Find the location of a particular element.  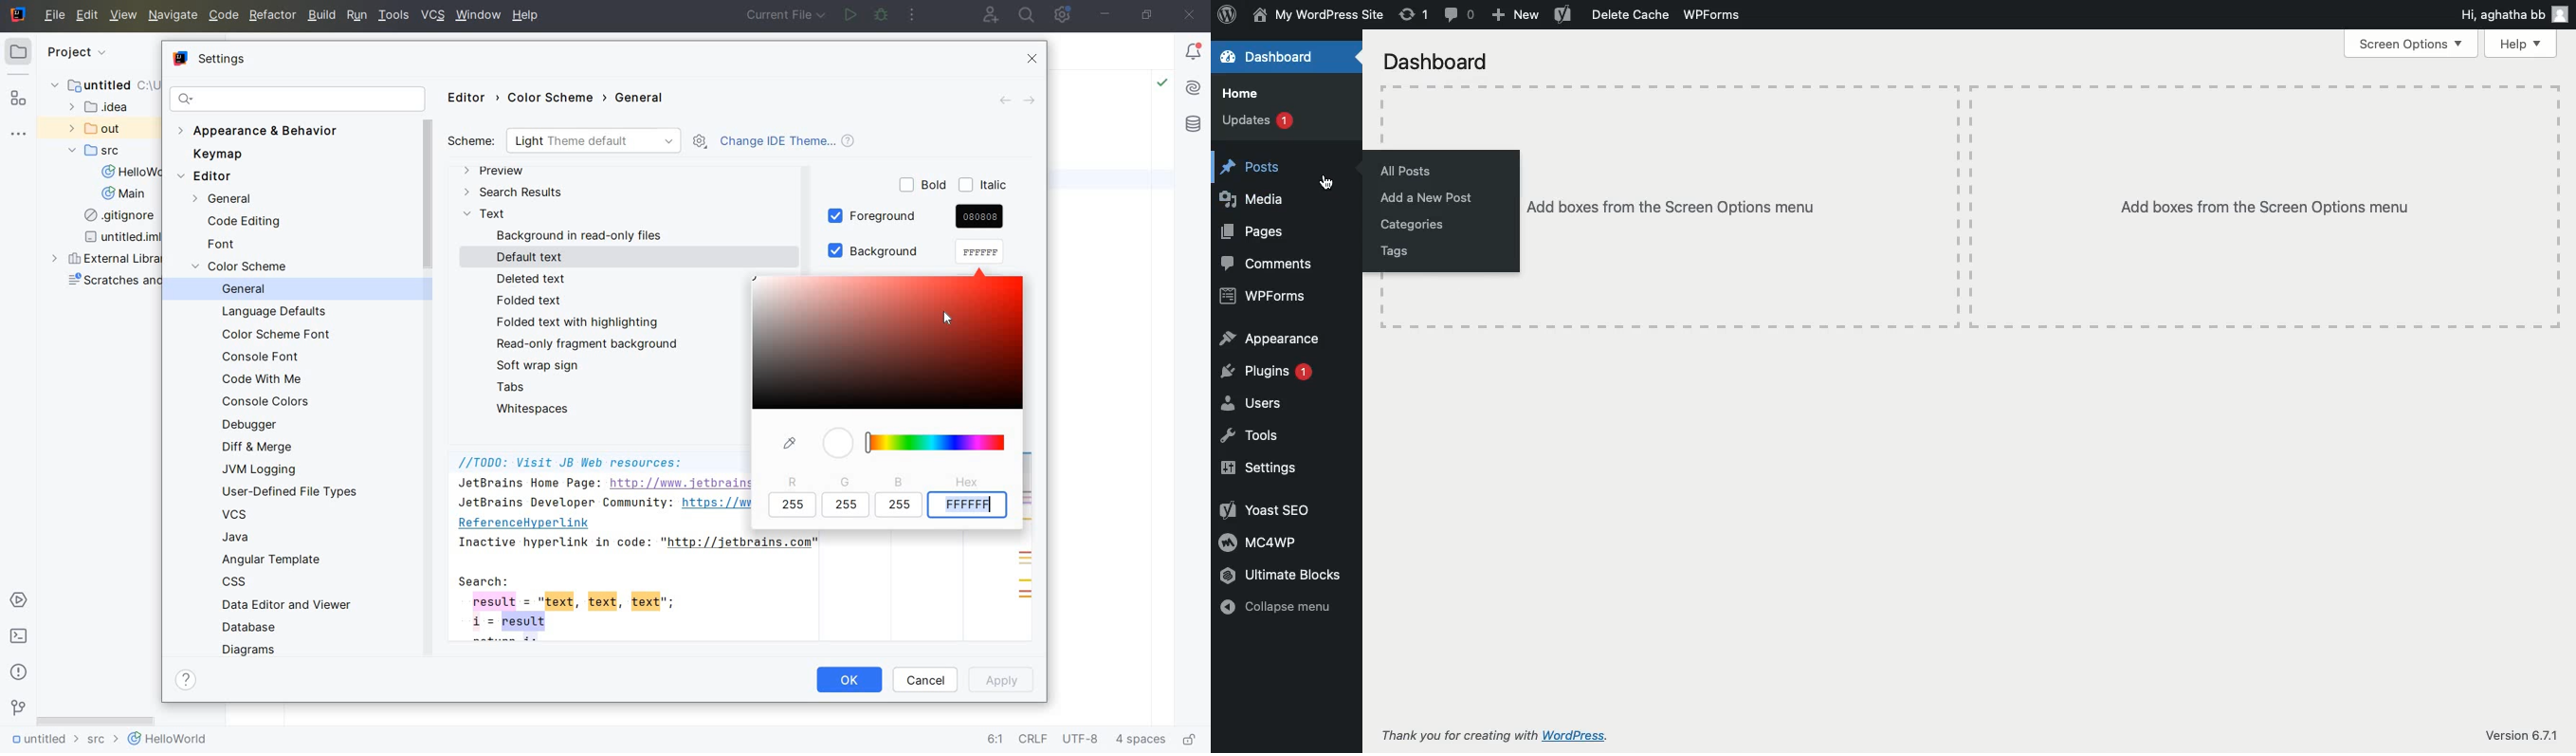

Categories is located at coordinates (1415, 225).